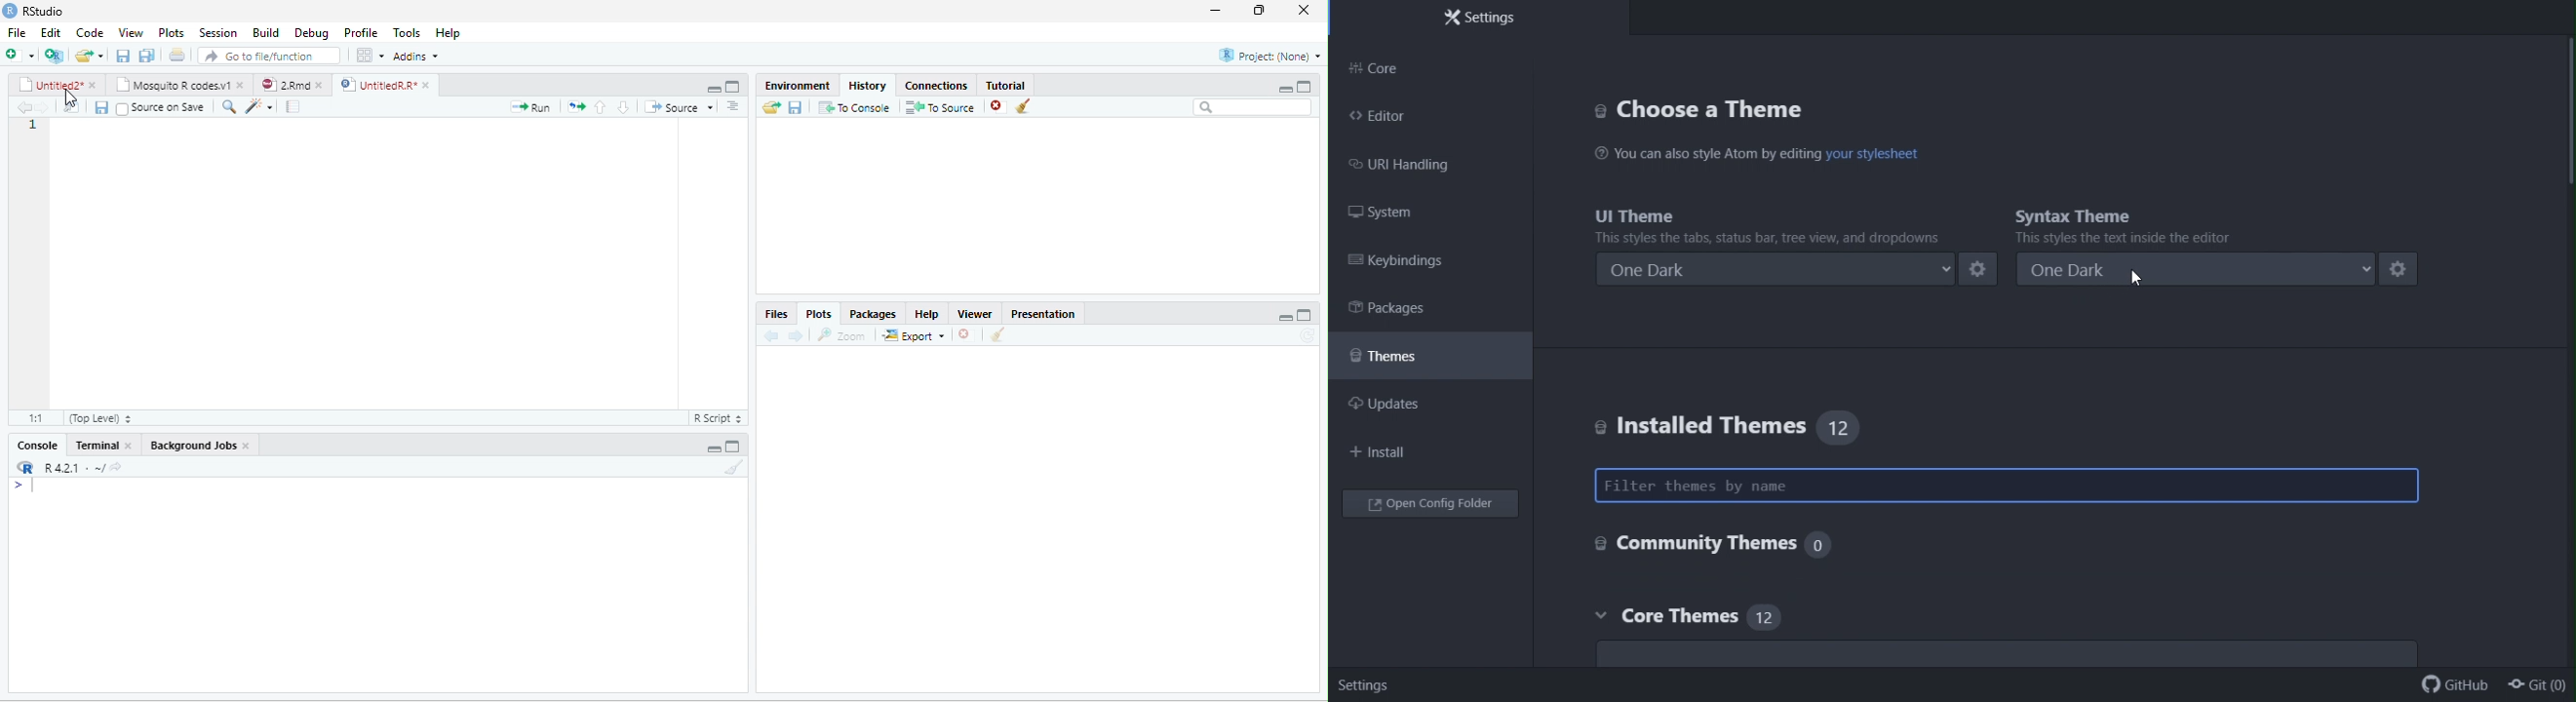  What do you see at coordinates (764, 107) in the screenshot?
I see `send file` at bounding box center [764, 107].